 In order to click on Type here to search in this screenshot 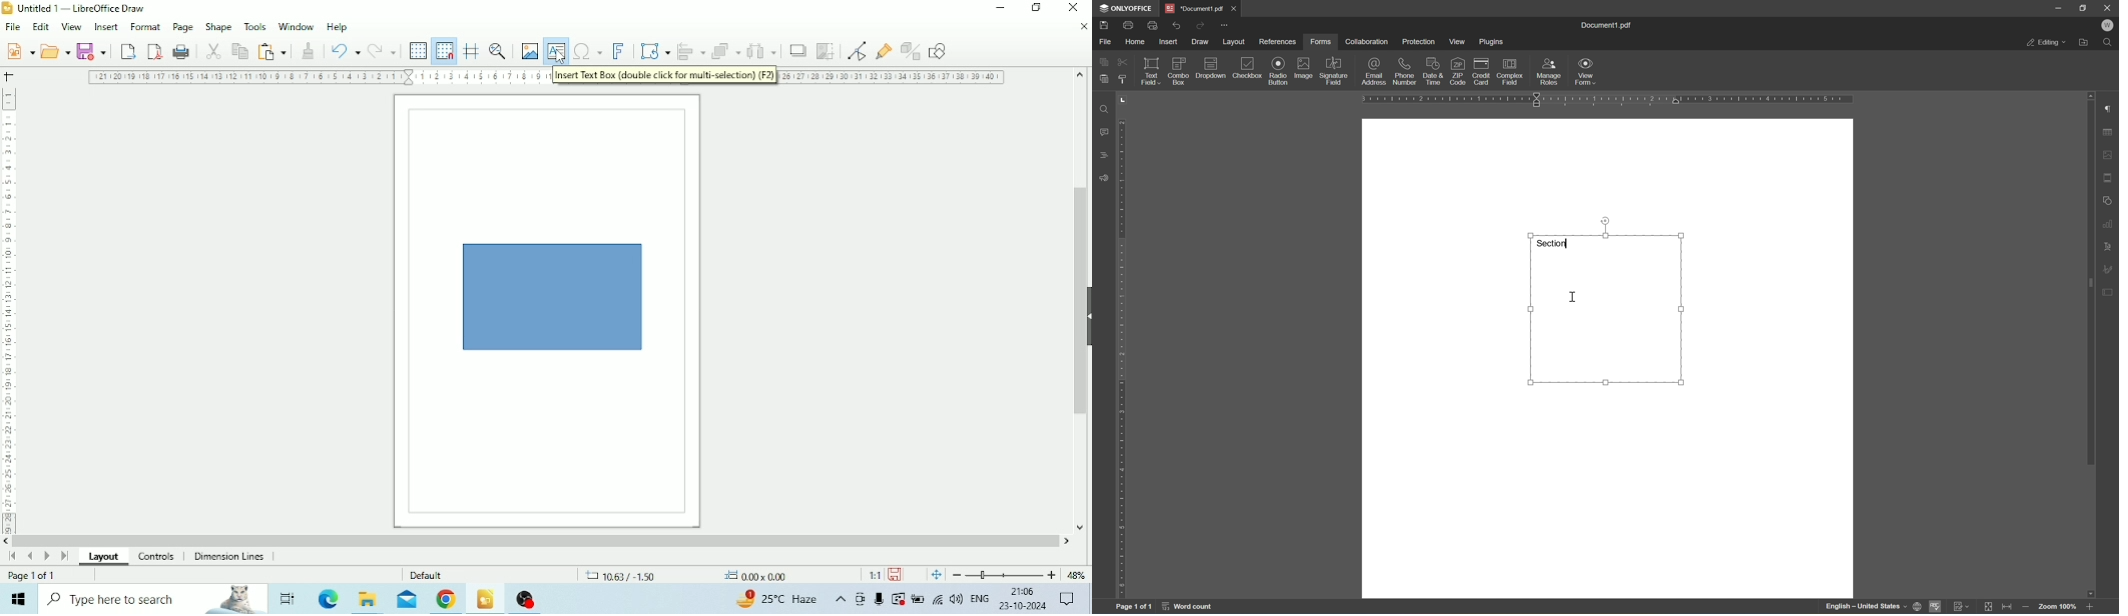, I will do `click(152, 599)`.